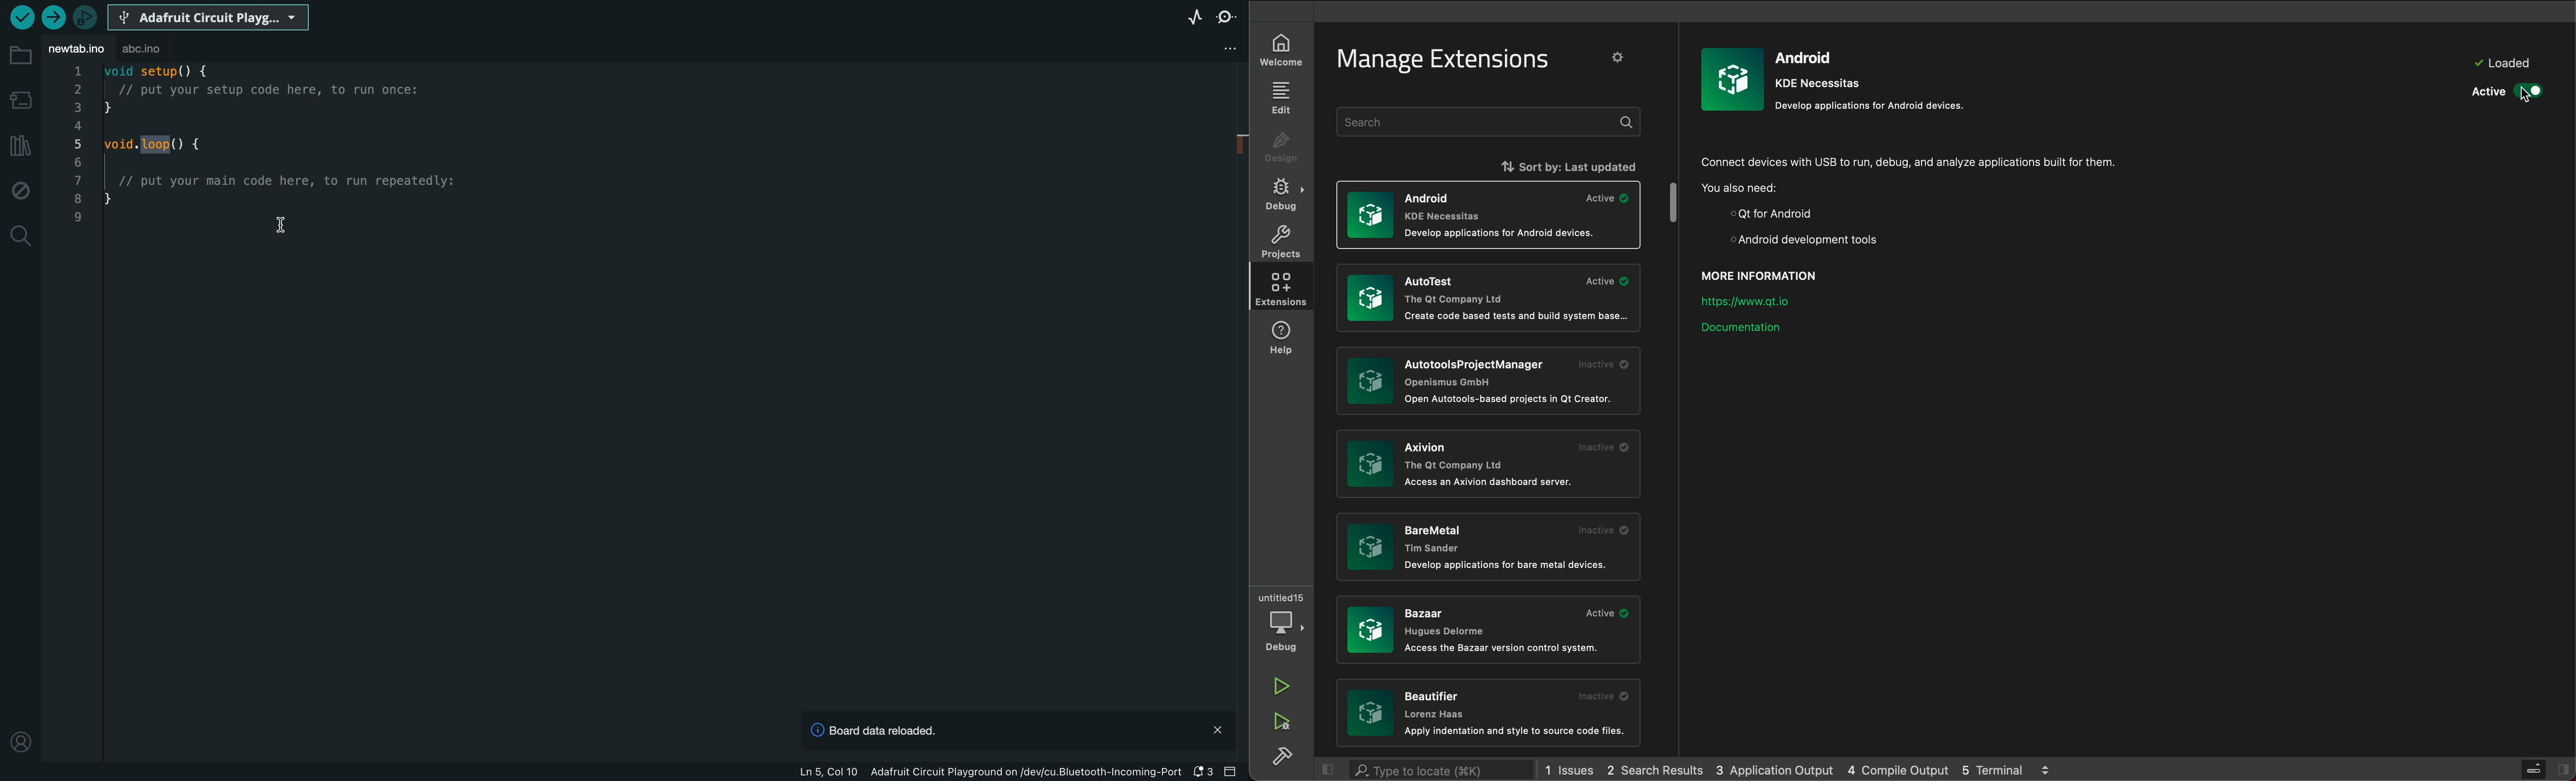  Describe the element at coordinates (1772, 272) in the screenshot. I see `more info` at that location.